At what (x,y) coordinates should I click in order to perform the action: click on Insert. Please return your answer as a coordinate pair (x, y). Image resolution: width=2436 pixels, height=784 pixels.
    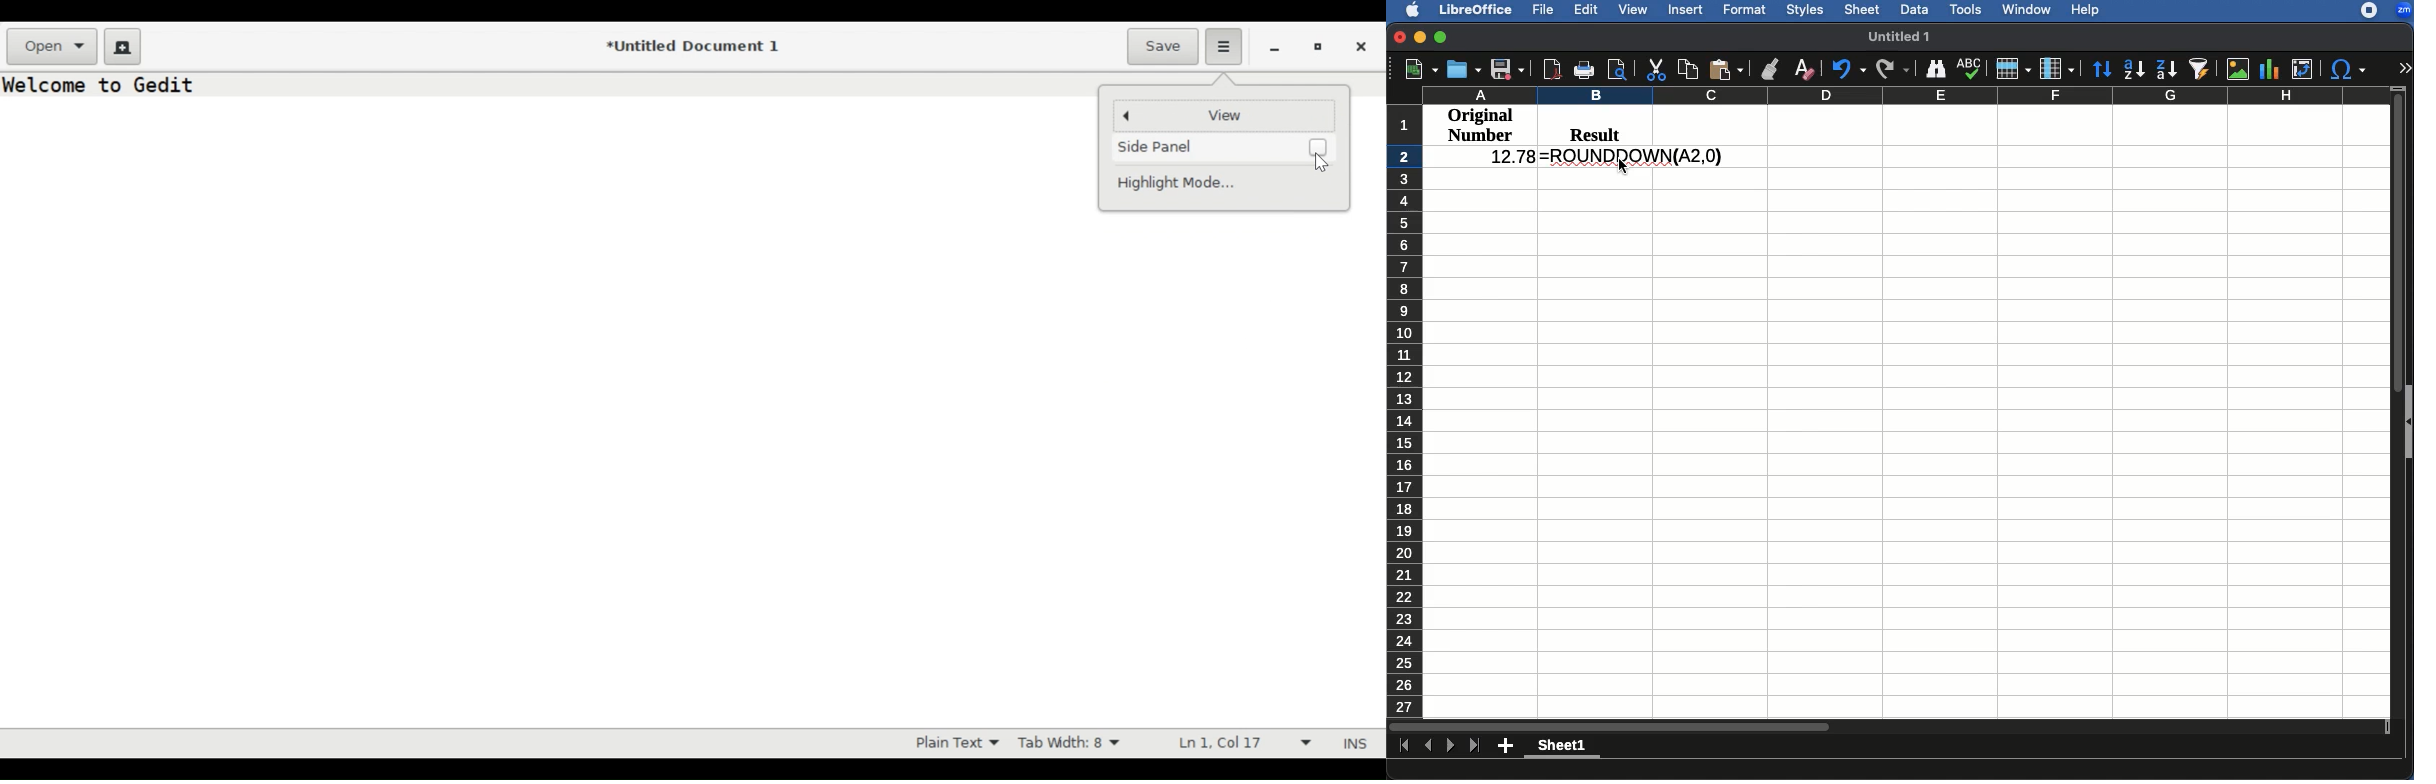
    Looking at the image, I should click on (1687, 11).